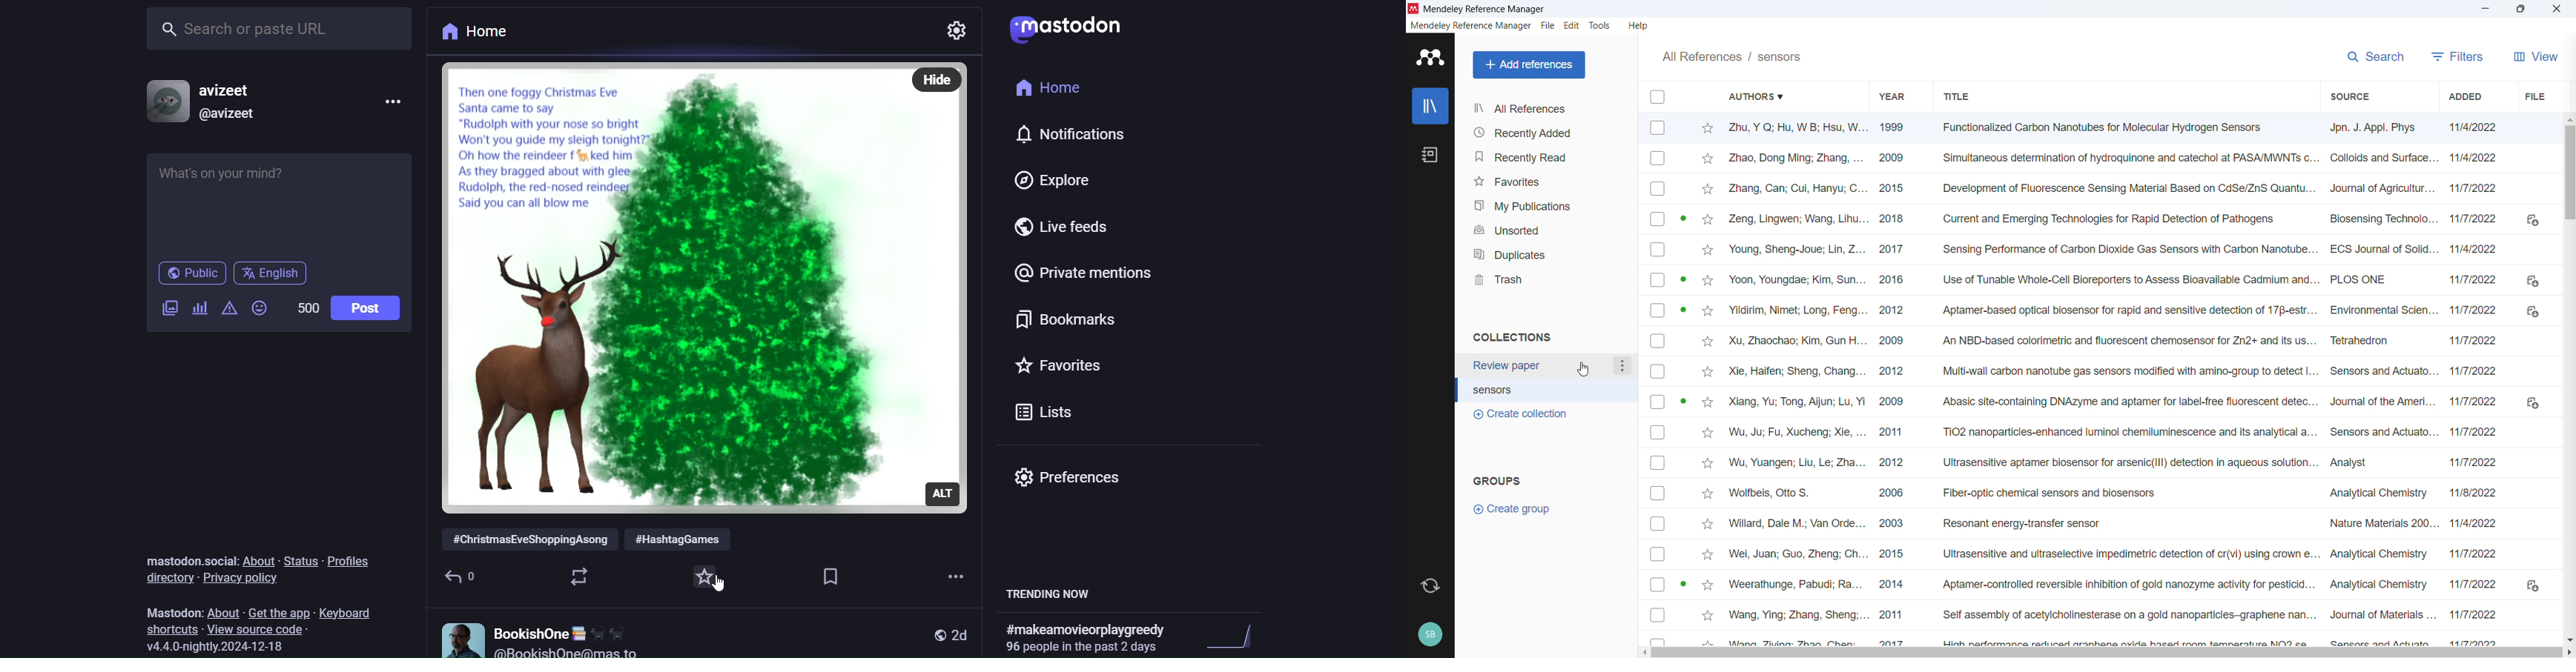 The image size is (2576, 672). What do you see at coordinates (1683, 583) in the screenshot?
I see `PDF available` at bounding box center [1683, 583].